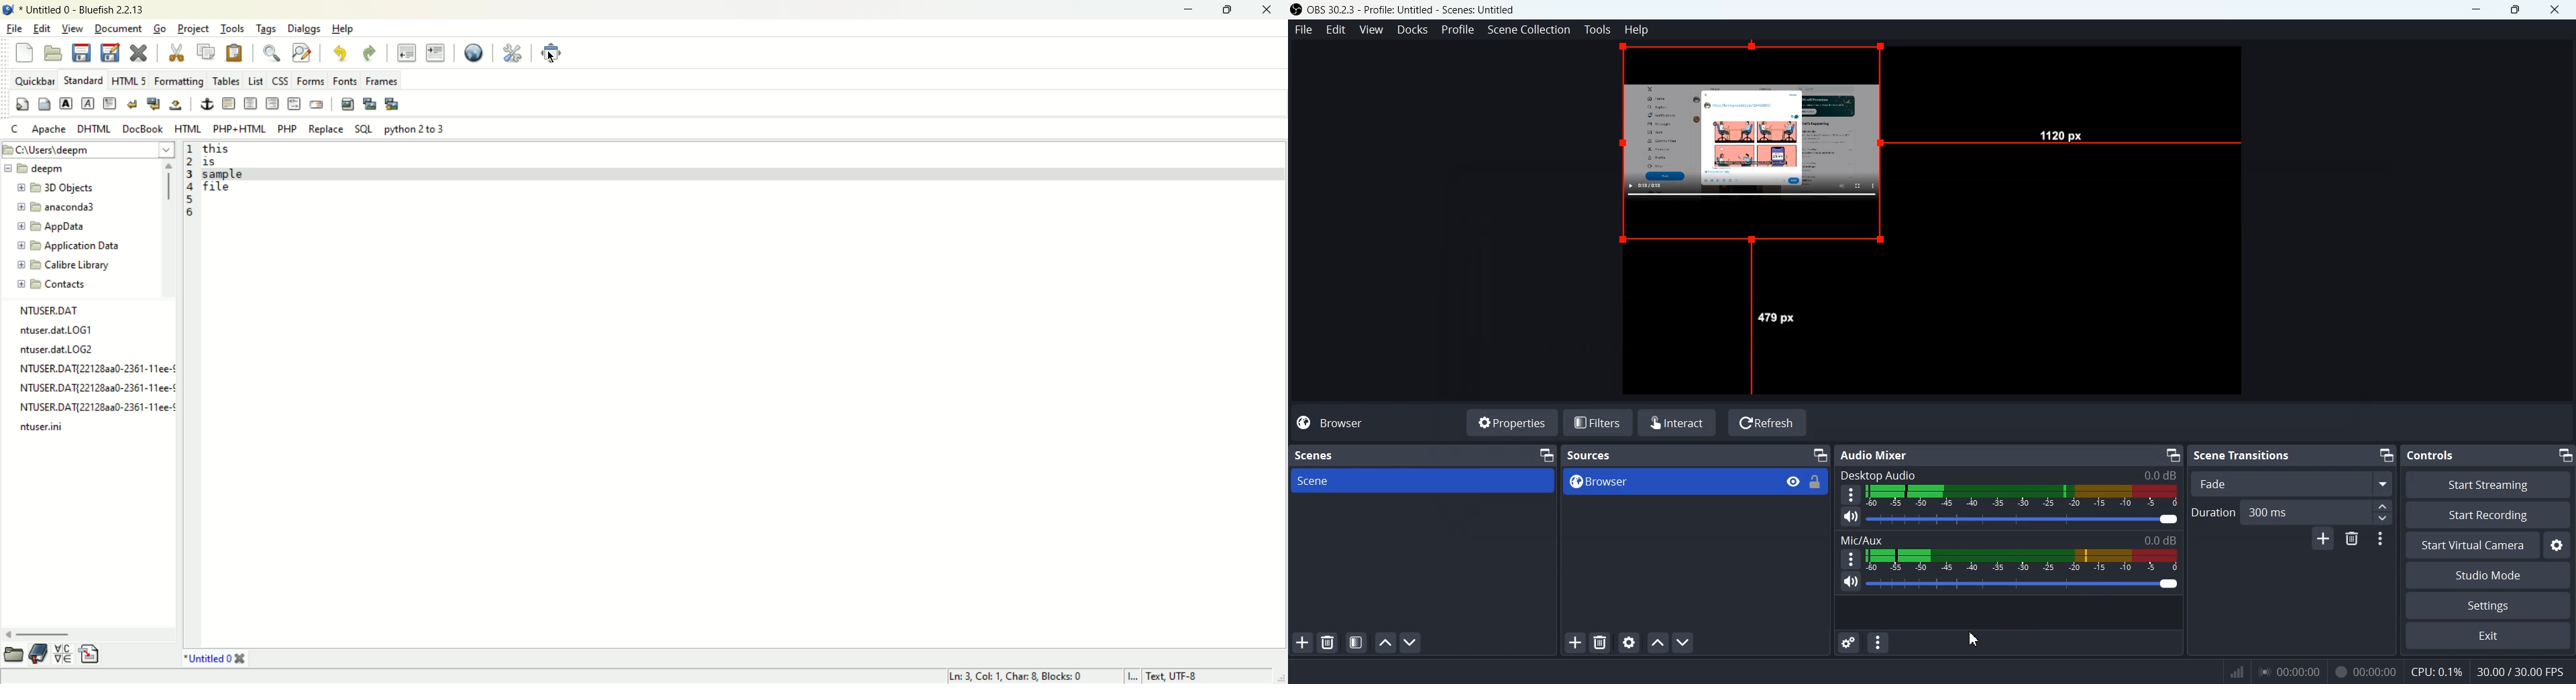 This screenshot has width=2576, height=700. I want to click on Volume indicator, so click(2025, 495).